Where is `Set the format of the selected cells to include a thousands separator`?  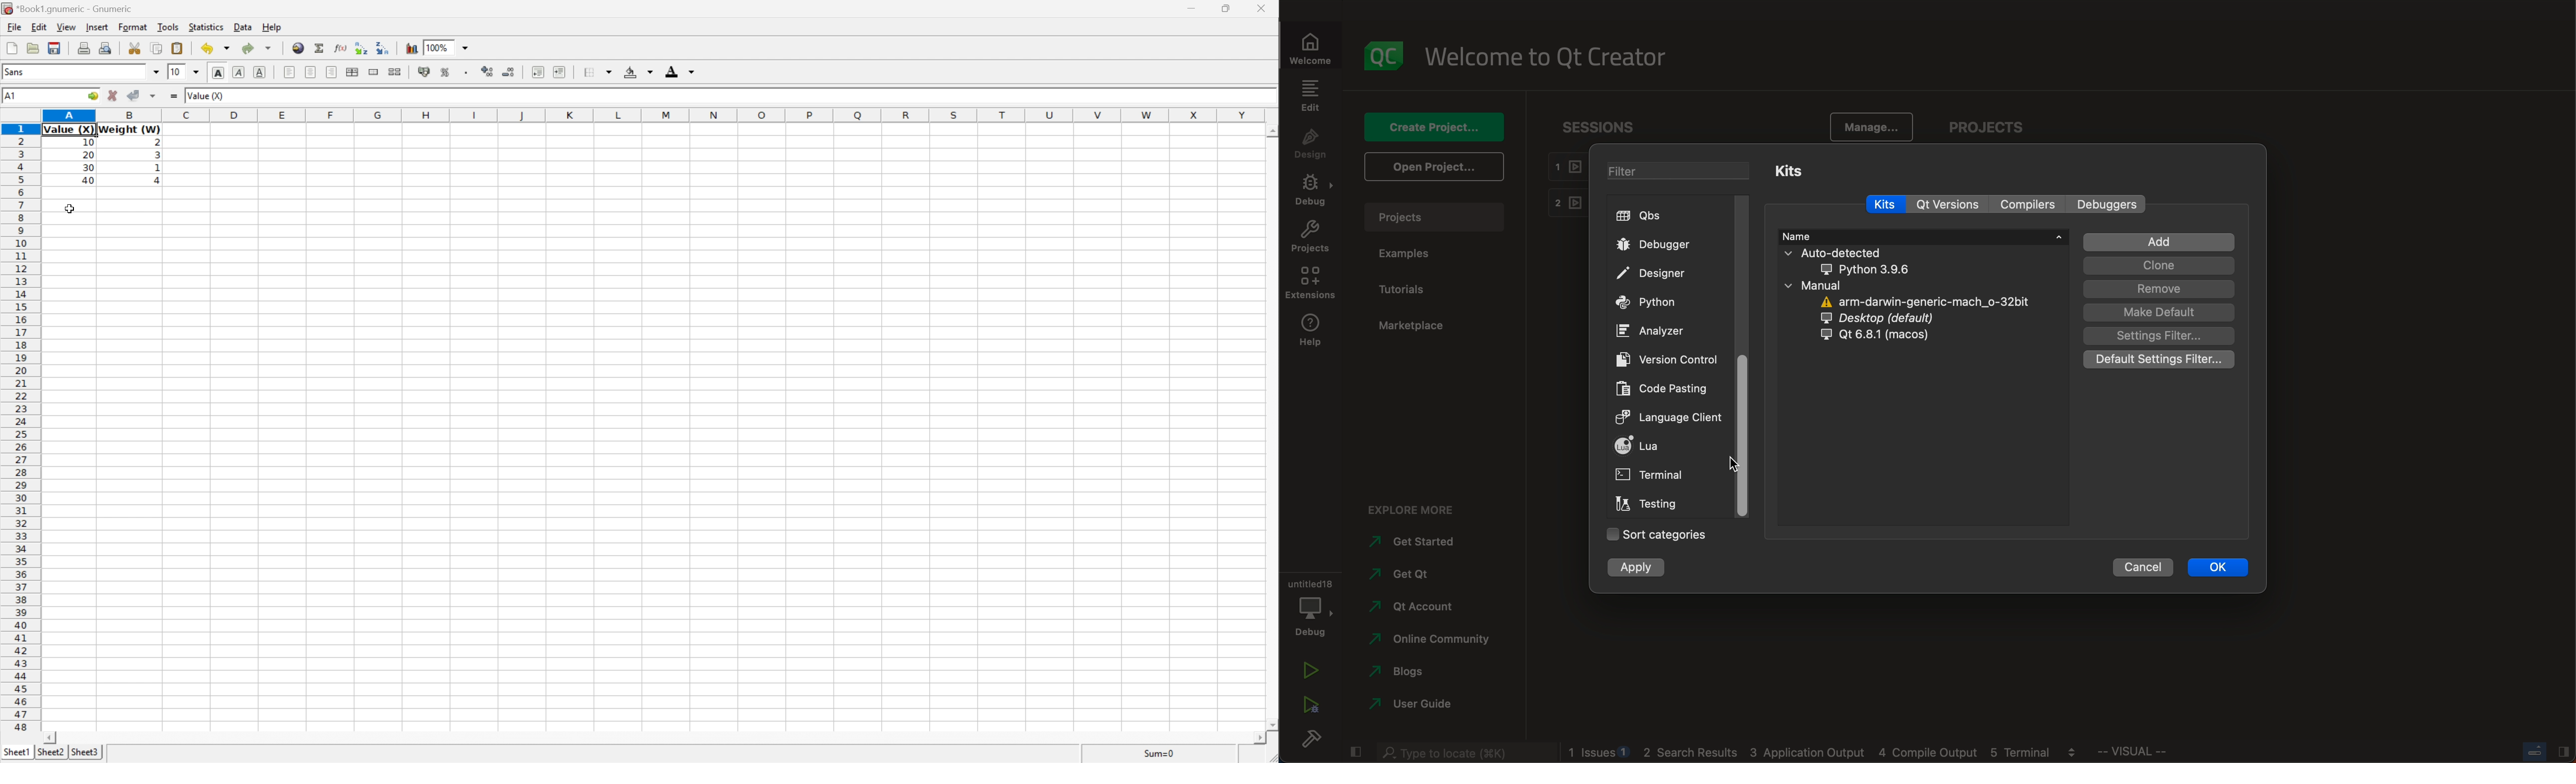
Set the format of the selected cells to include a thousands separator is located at coordinates (465, 72).